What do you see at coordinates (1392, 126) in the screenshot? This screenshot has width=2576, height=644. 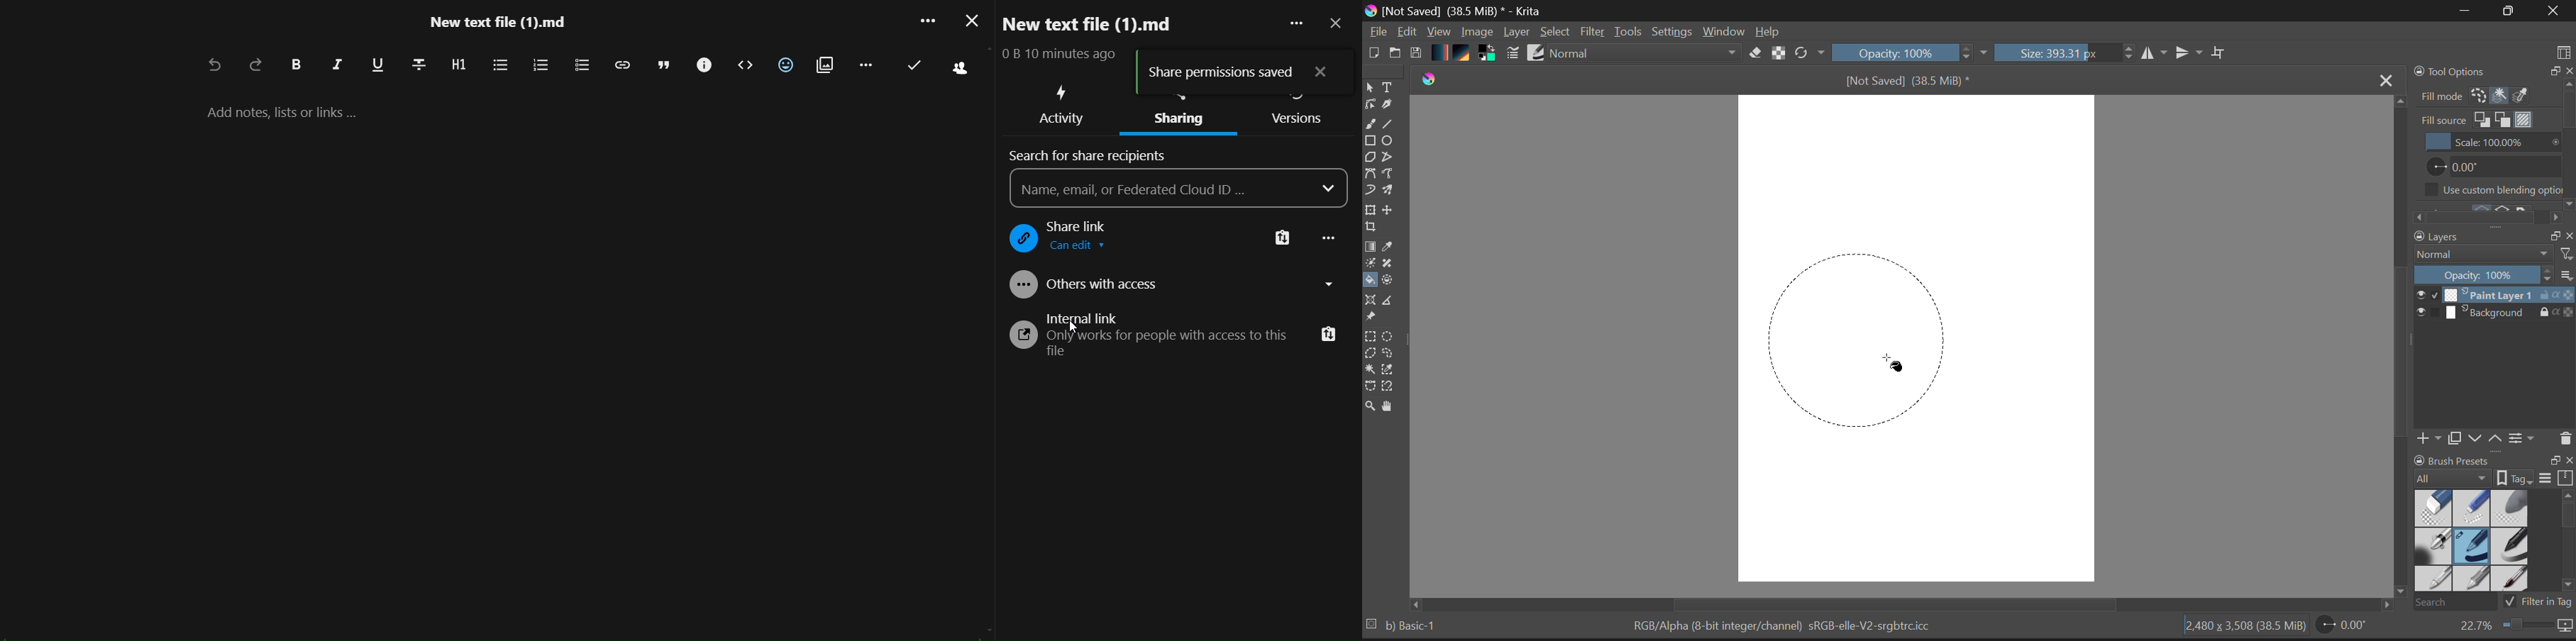 I see `Line` at bounding box center [1392, 126].